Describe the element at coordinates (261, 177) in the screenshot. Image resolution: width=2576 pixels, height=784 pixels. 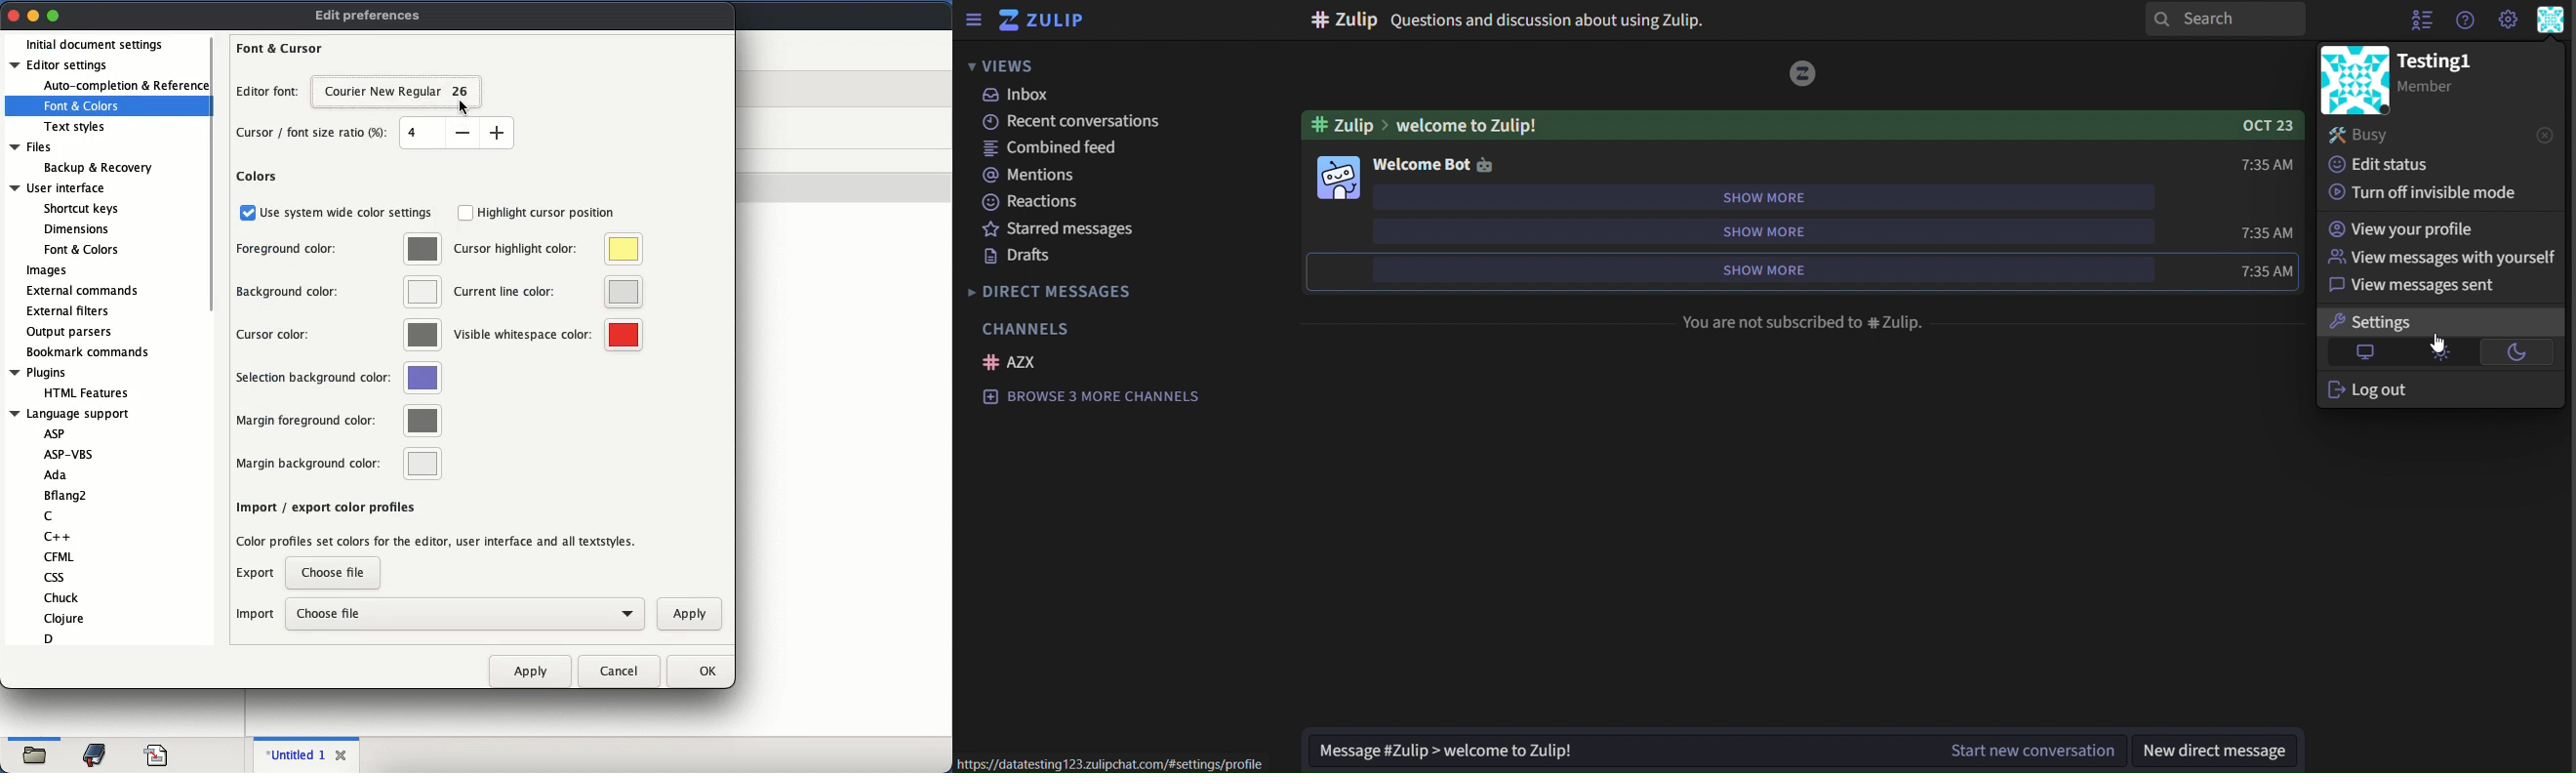
I see `colors` at that location.